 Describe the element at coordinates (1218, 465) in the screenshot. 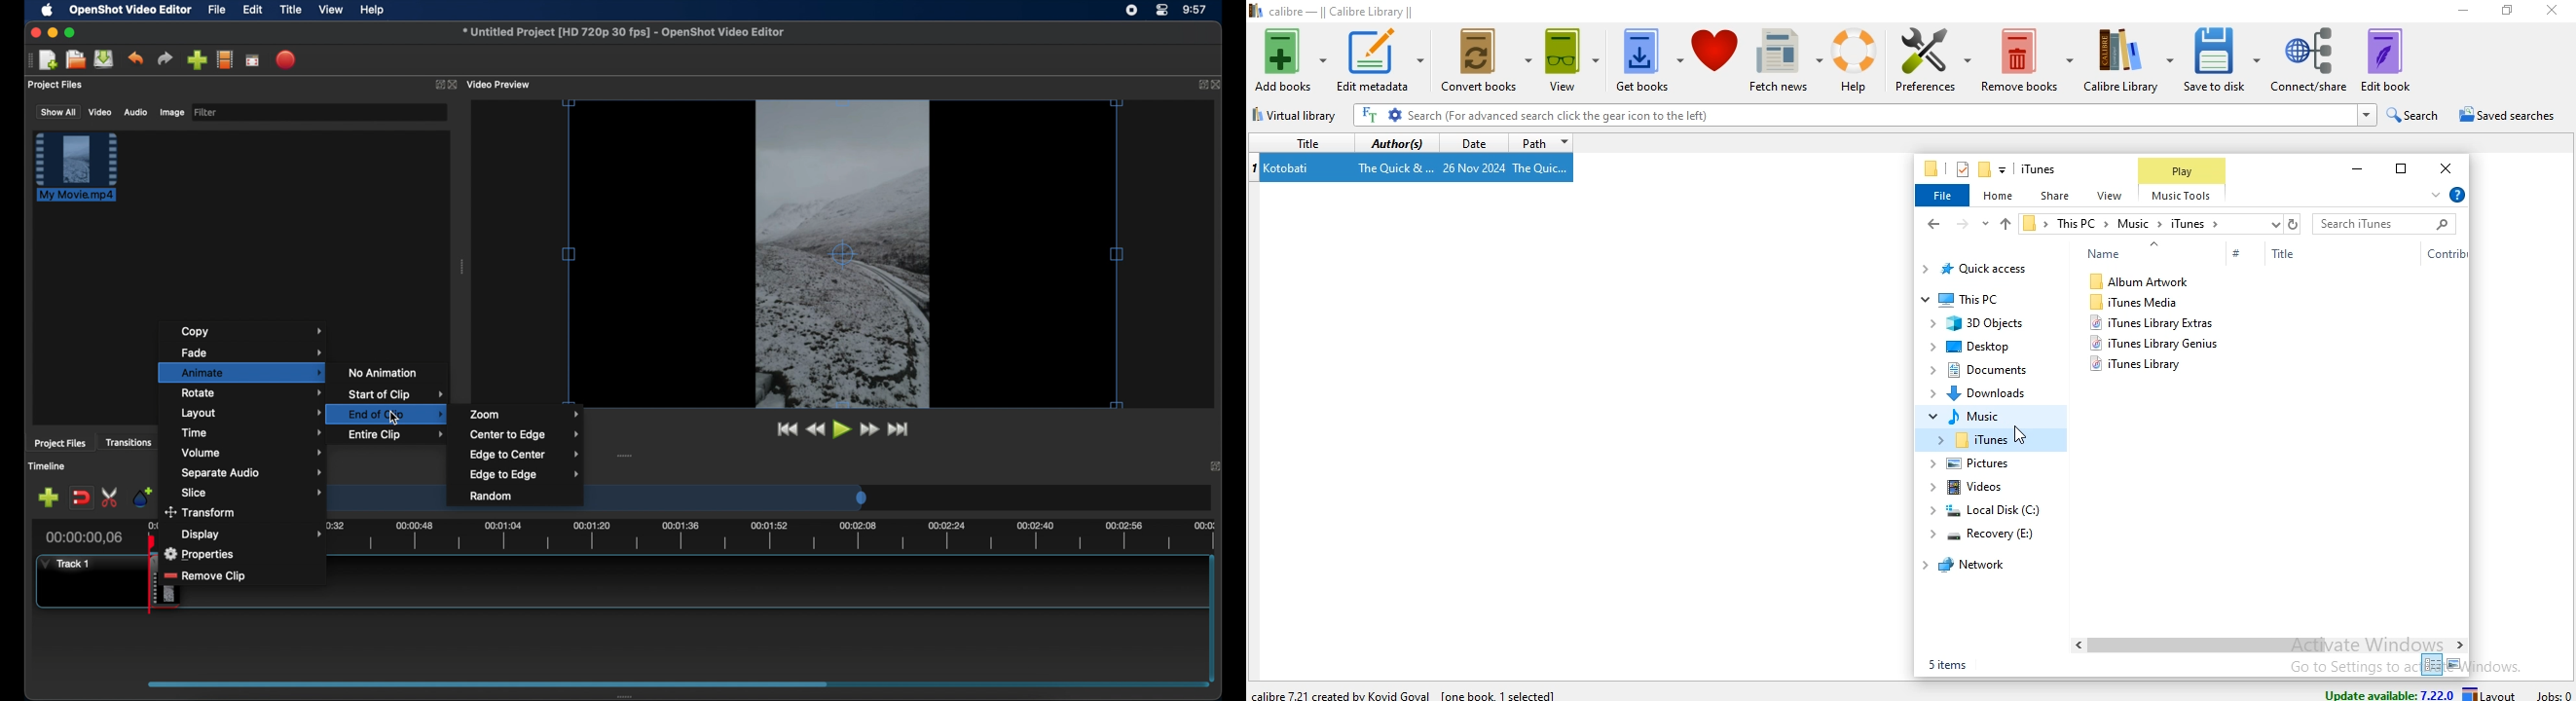

I see `expand` at that location.